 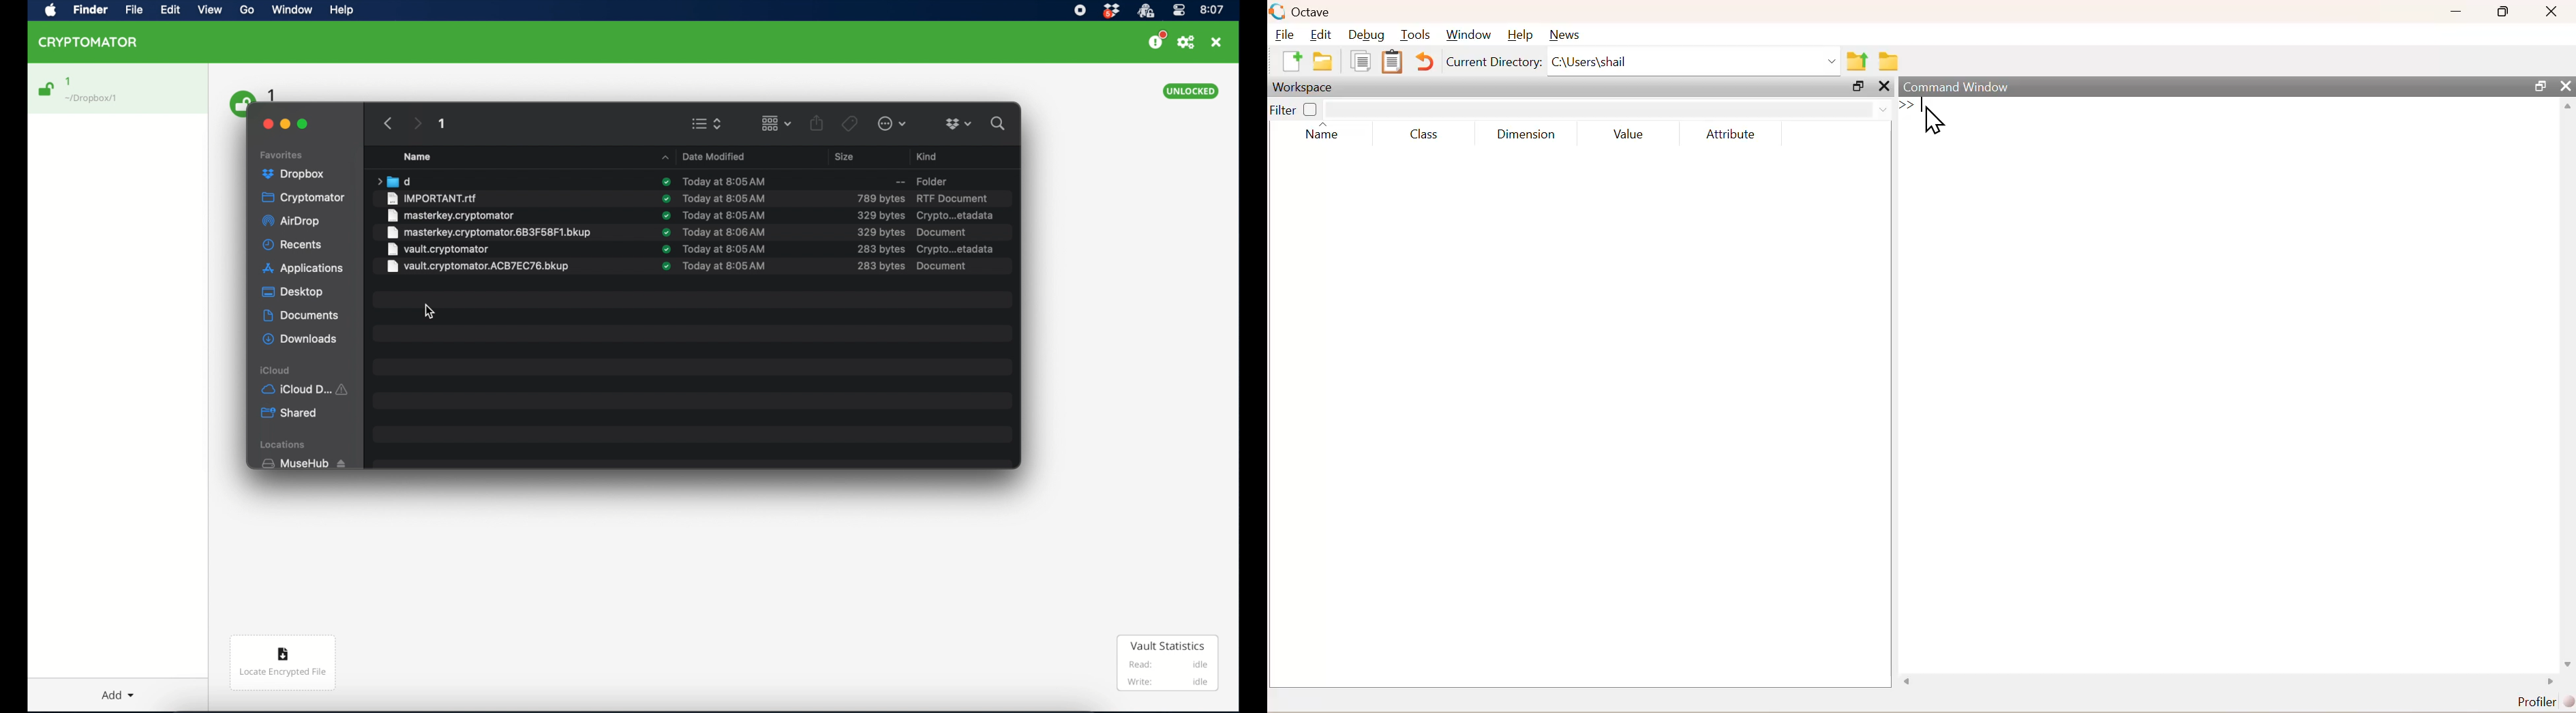 I want to click on Copy, so click(x=1361, y=65).